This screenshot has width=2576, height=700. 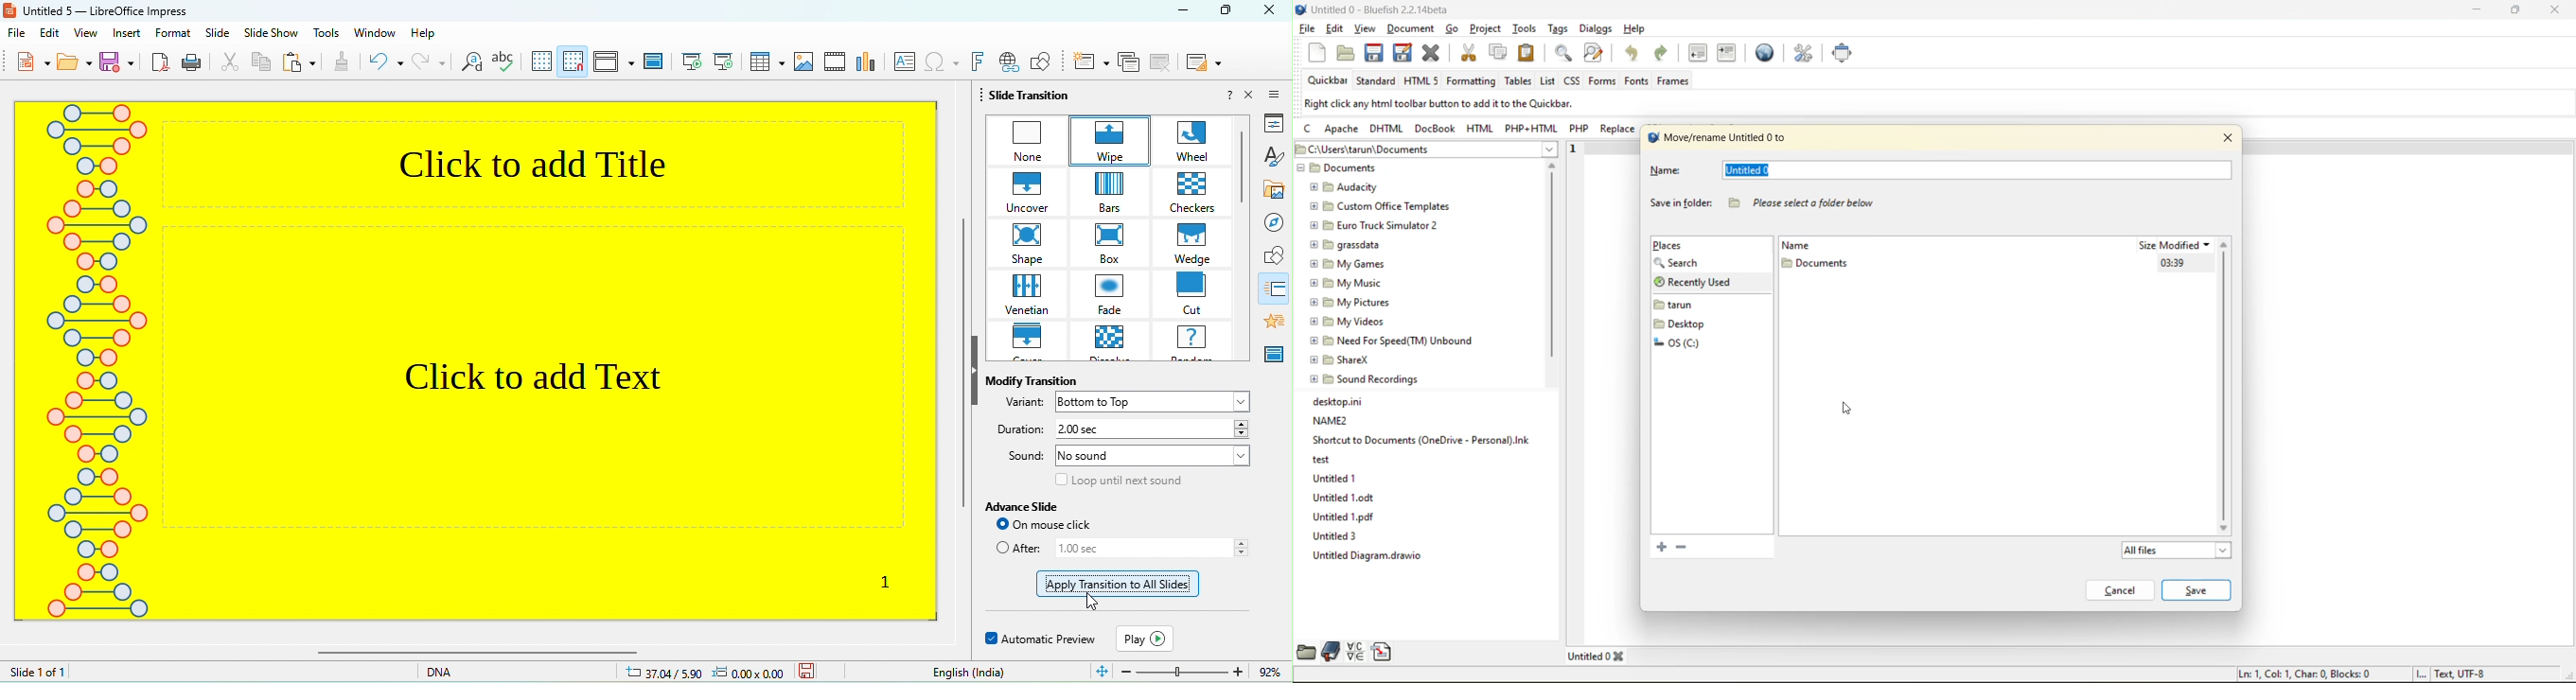 What do you see at coordinates (1546, 81) in the screenshot?
I see `list` at bounding box center [1546, 81].